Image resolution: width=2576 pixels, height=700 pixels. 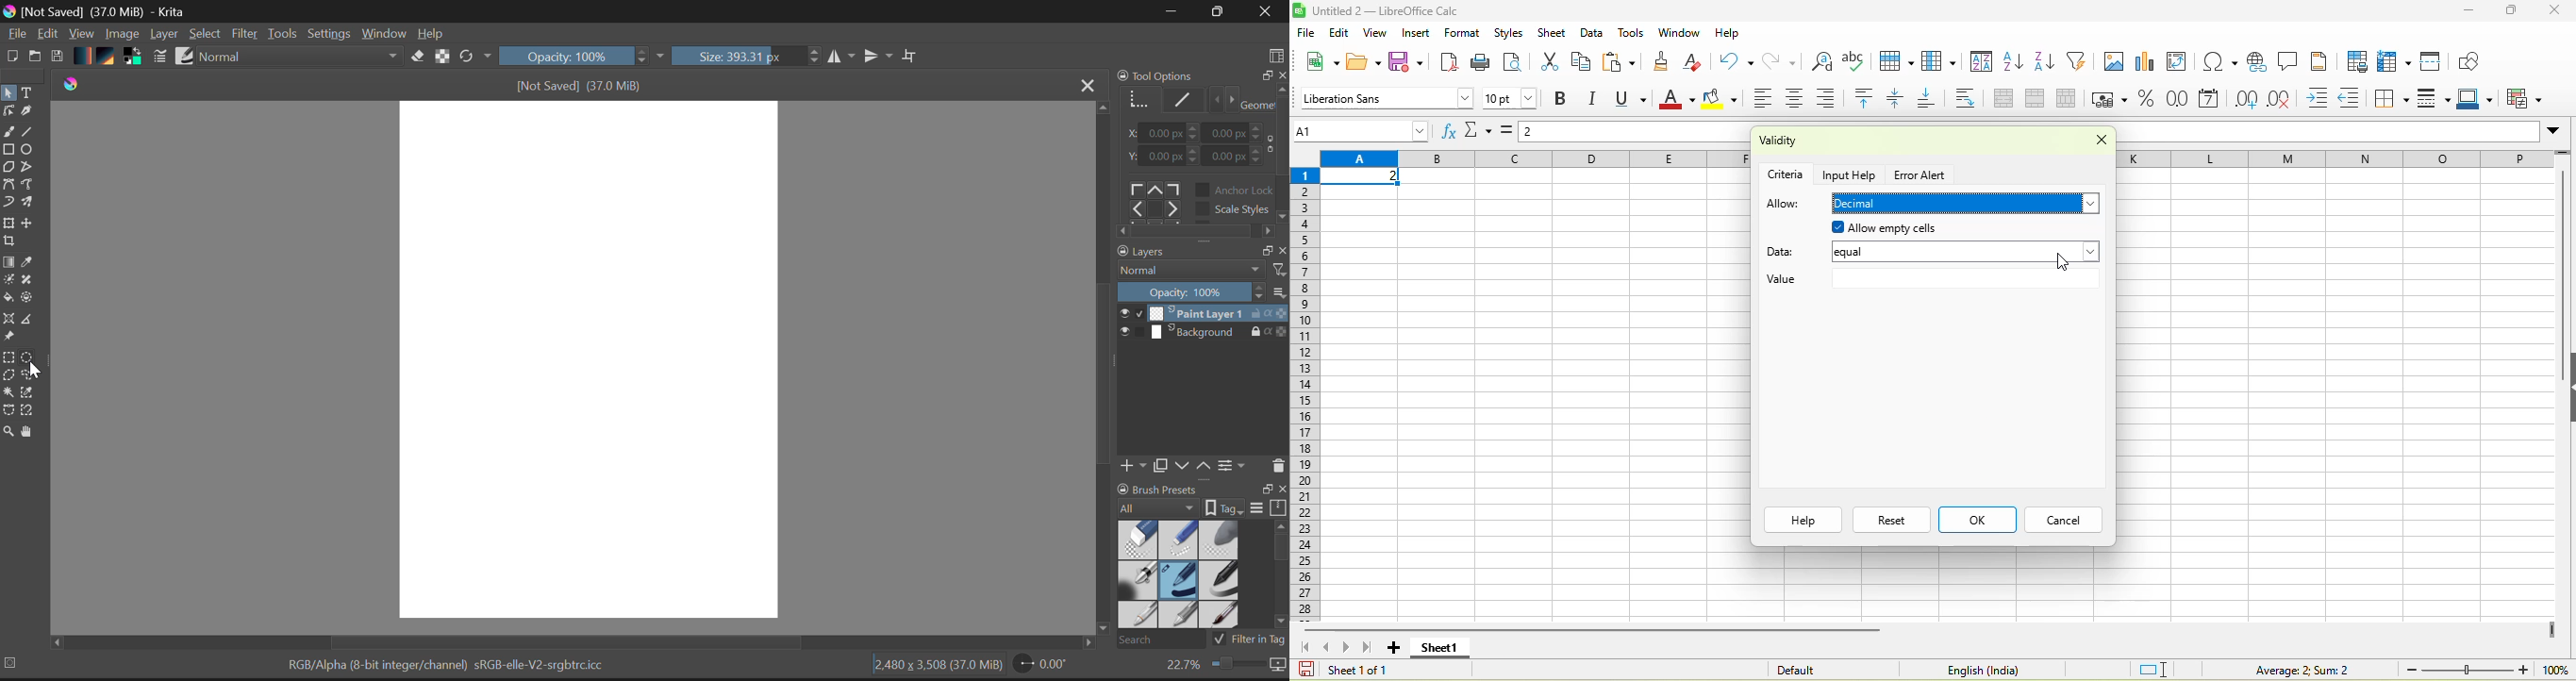 What do you see at coordinates (2182, 63) in the screenshot?
I see `pivot table` at bounding box center [2182, 63].